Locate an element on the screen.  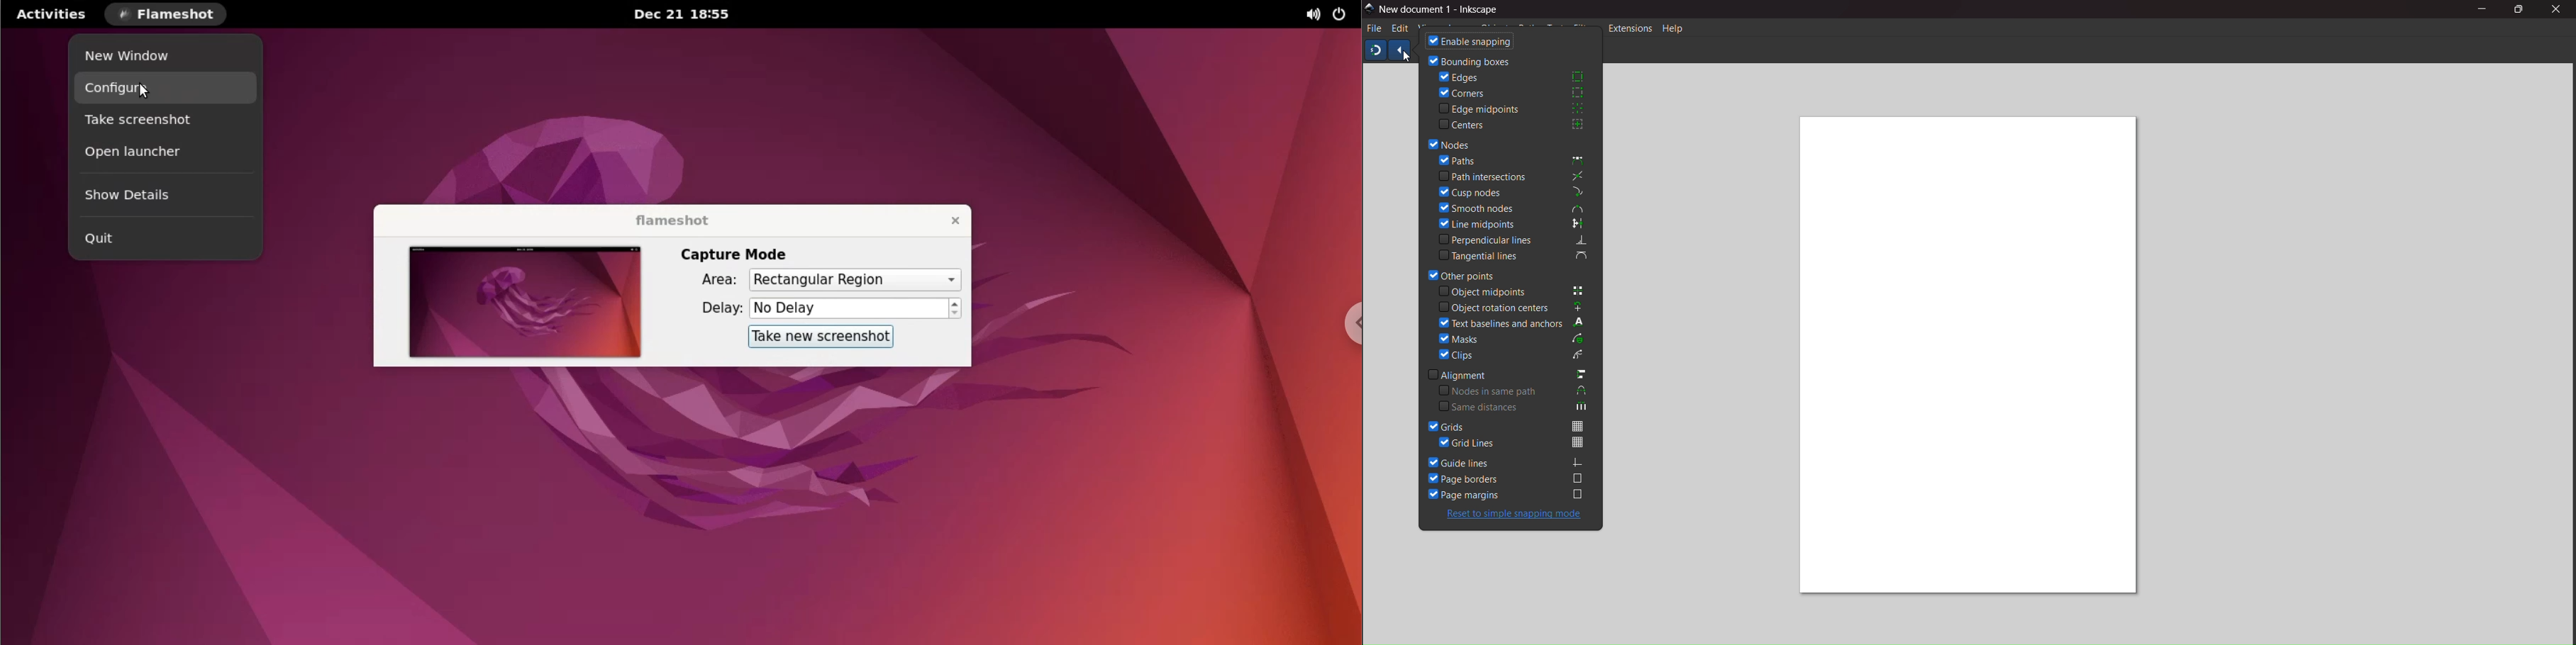
Edit is located at coordinates (1398, 28).